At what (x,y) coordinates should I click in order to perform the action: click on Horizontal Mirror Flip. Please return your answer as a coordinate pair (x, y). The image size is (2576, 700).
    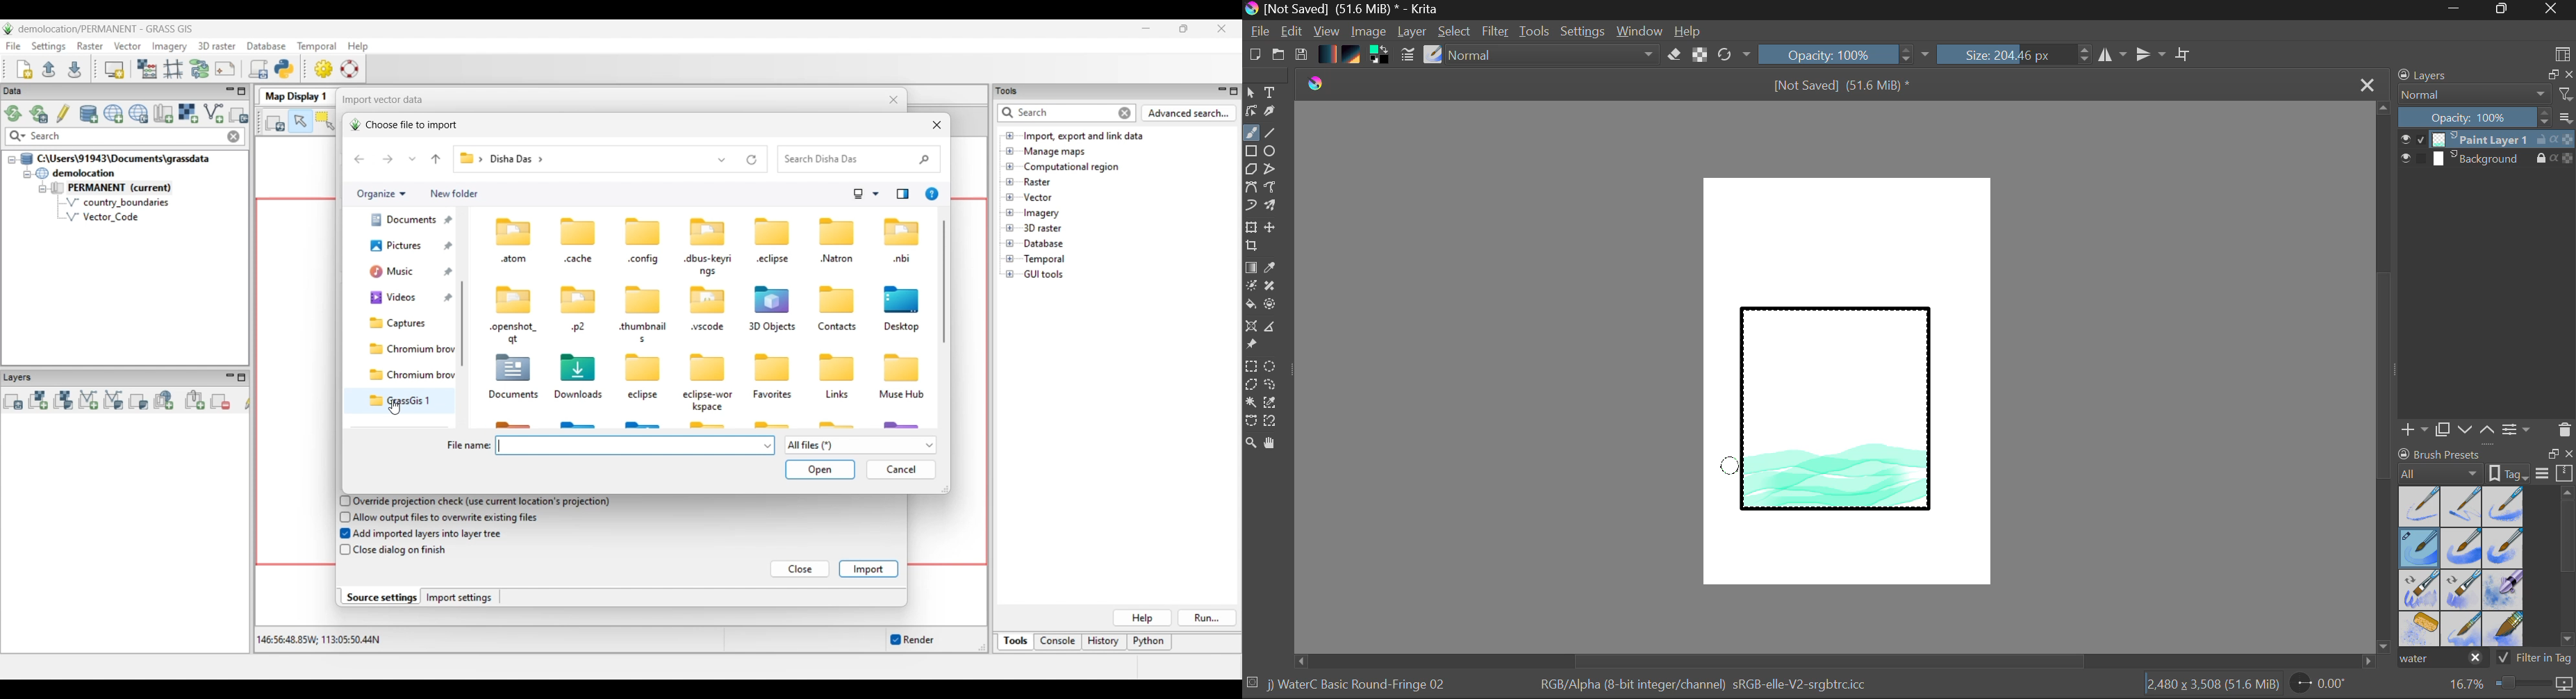
    Looking at the image, I should click on (2154, 56).